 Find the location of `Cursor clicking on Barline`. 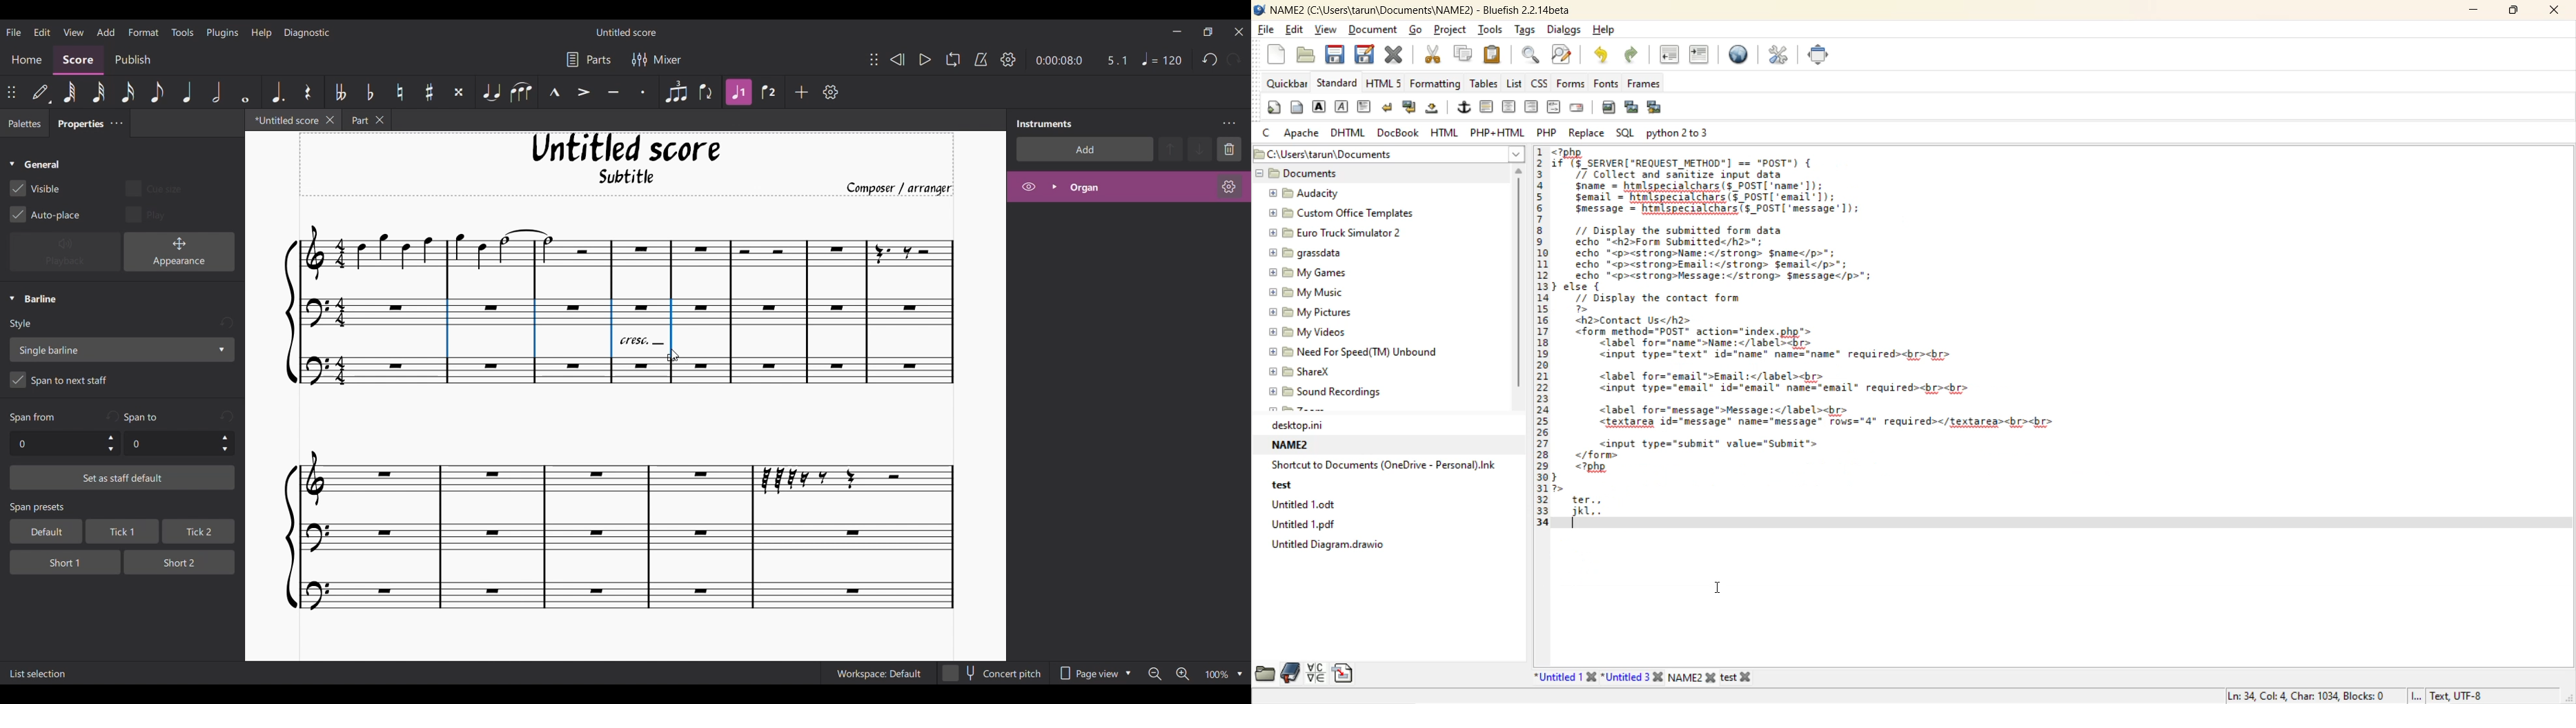

Cursor clicking on Barline is located at coordinates (675, 355).